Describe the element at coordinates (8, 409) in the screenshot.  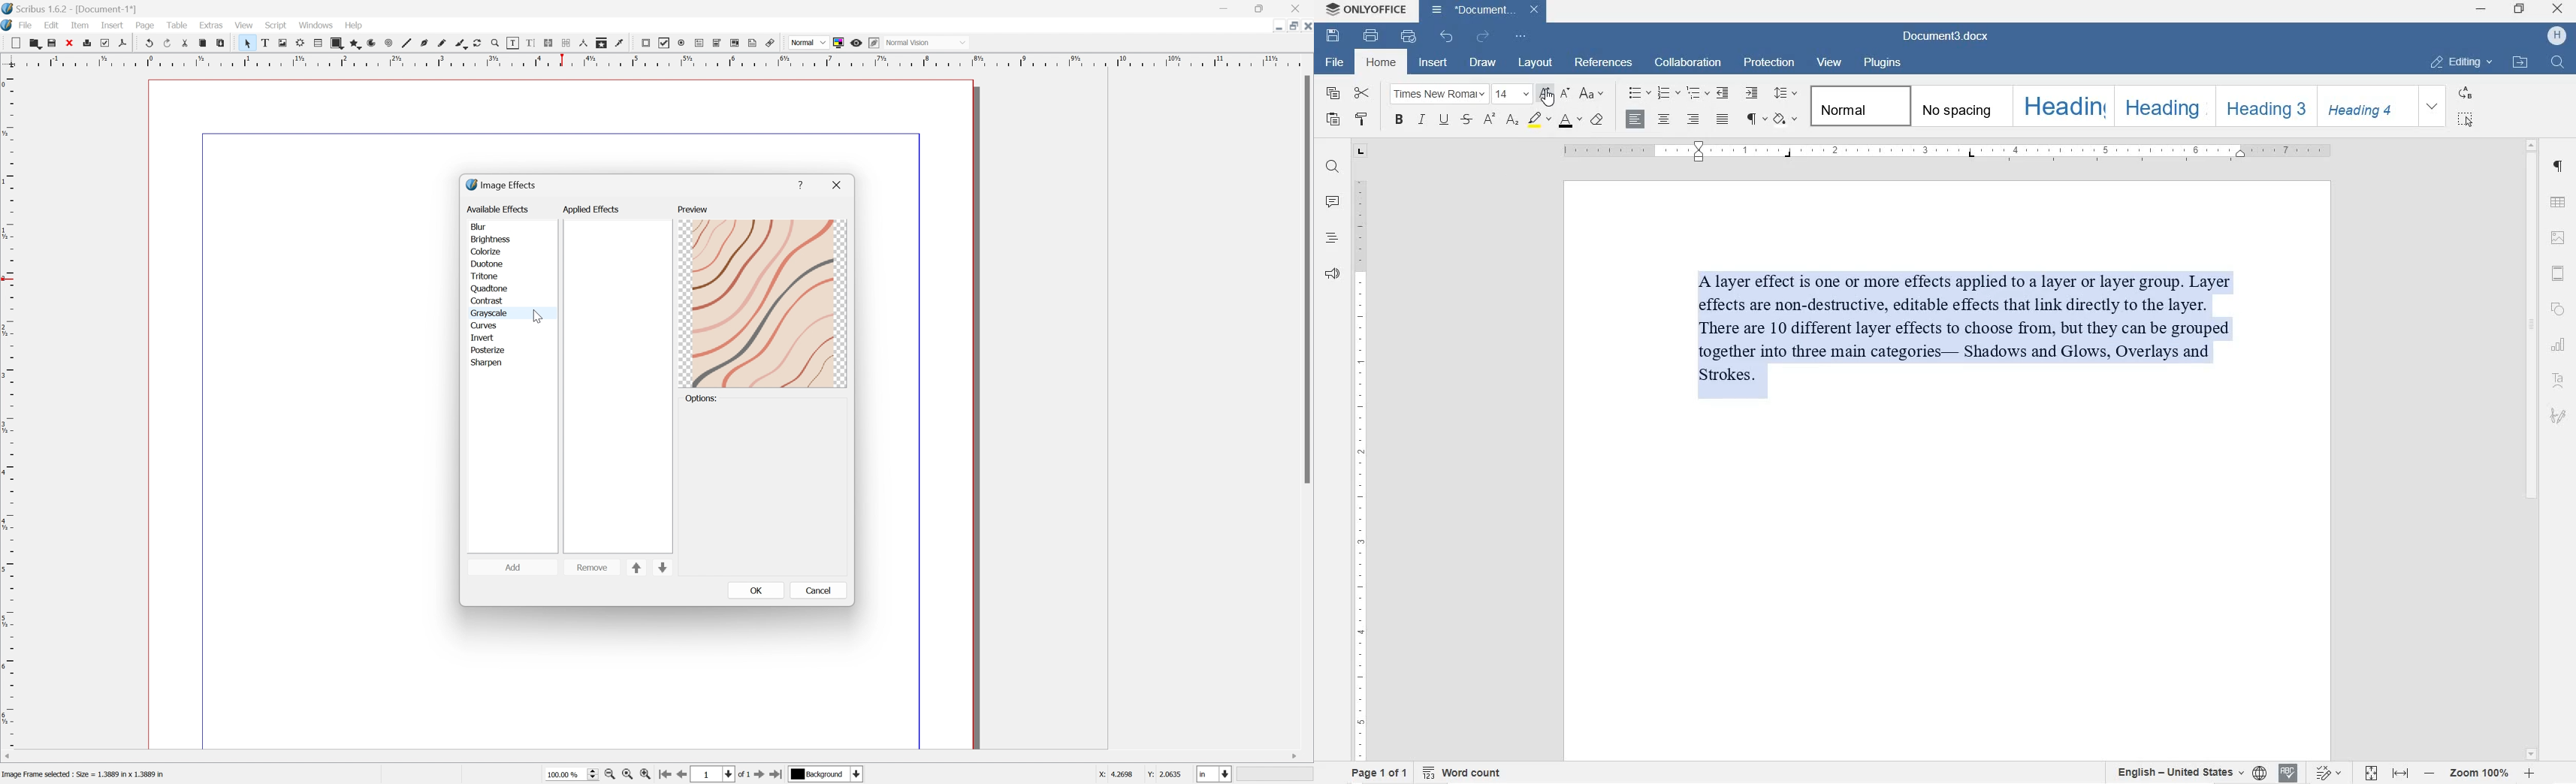
I see `Scale` at that location.